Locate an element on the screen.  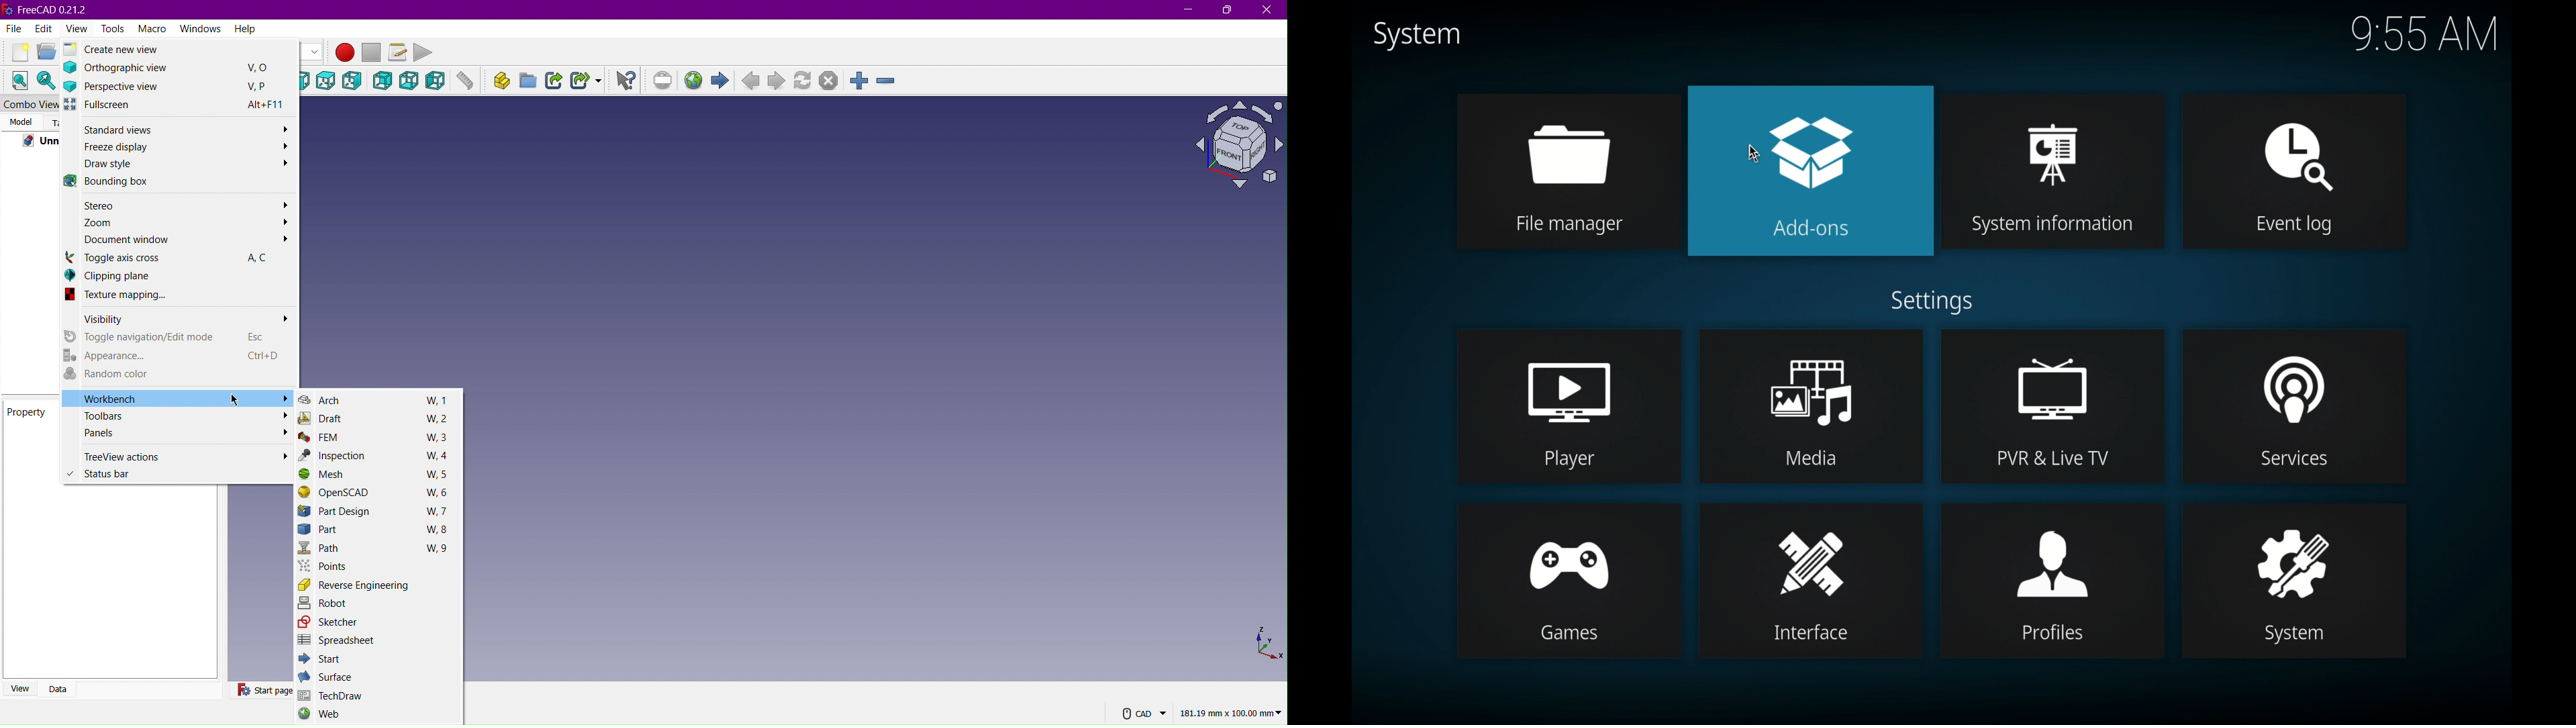
View is located at coordinates (79, 28).